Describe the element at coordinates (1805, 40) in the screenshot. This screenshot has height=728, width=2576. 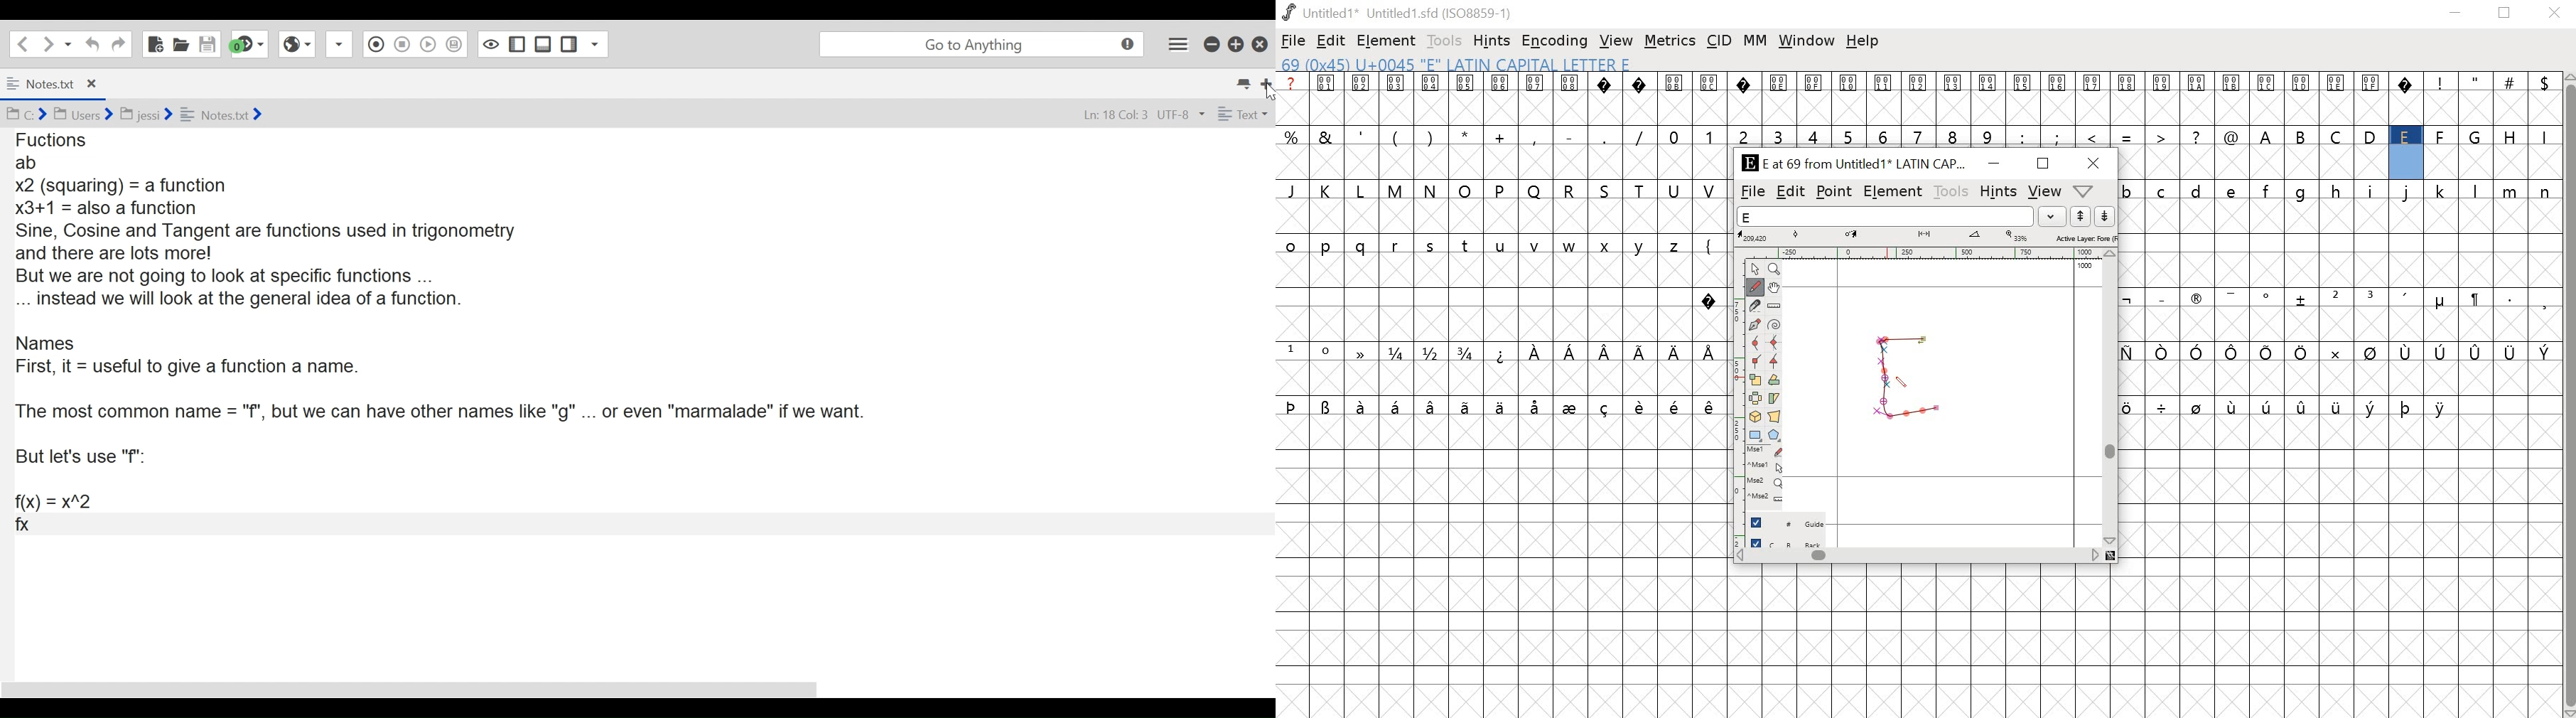
I see `window` at that location.